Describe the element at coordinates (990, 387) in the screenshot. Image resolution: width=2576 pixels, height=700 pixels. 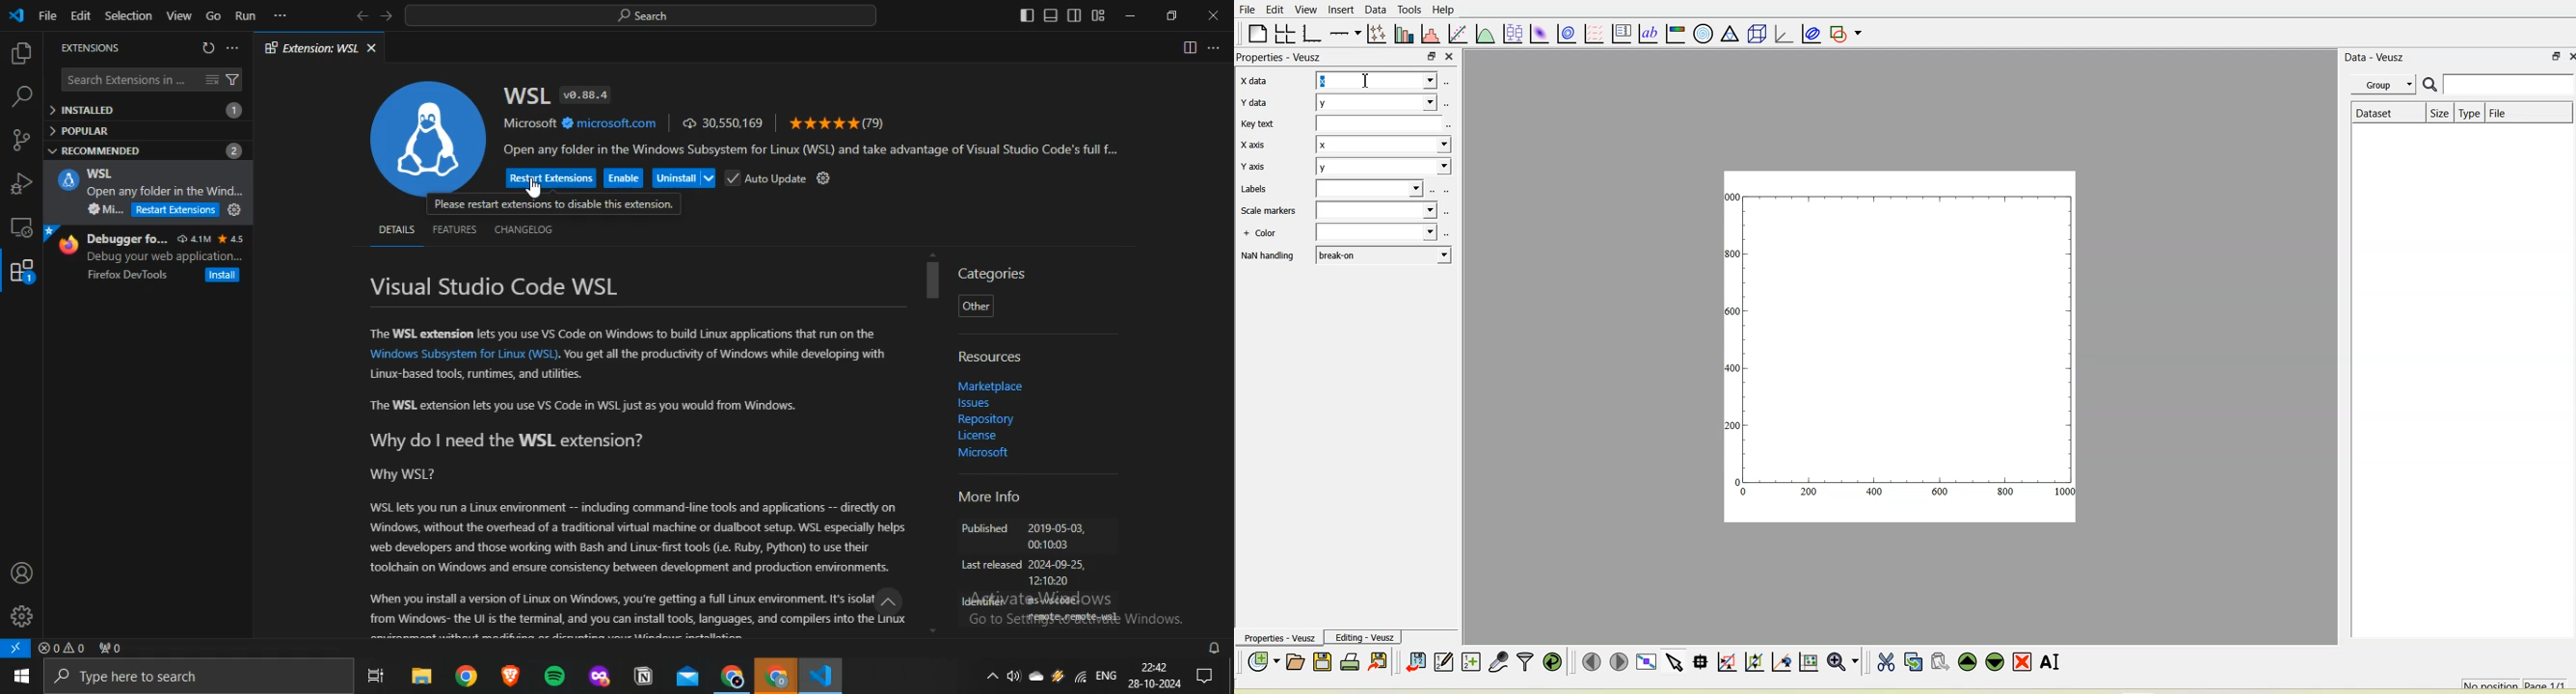
I see `‘Marketplace` at that location.